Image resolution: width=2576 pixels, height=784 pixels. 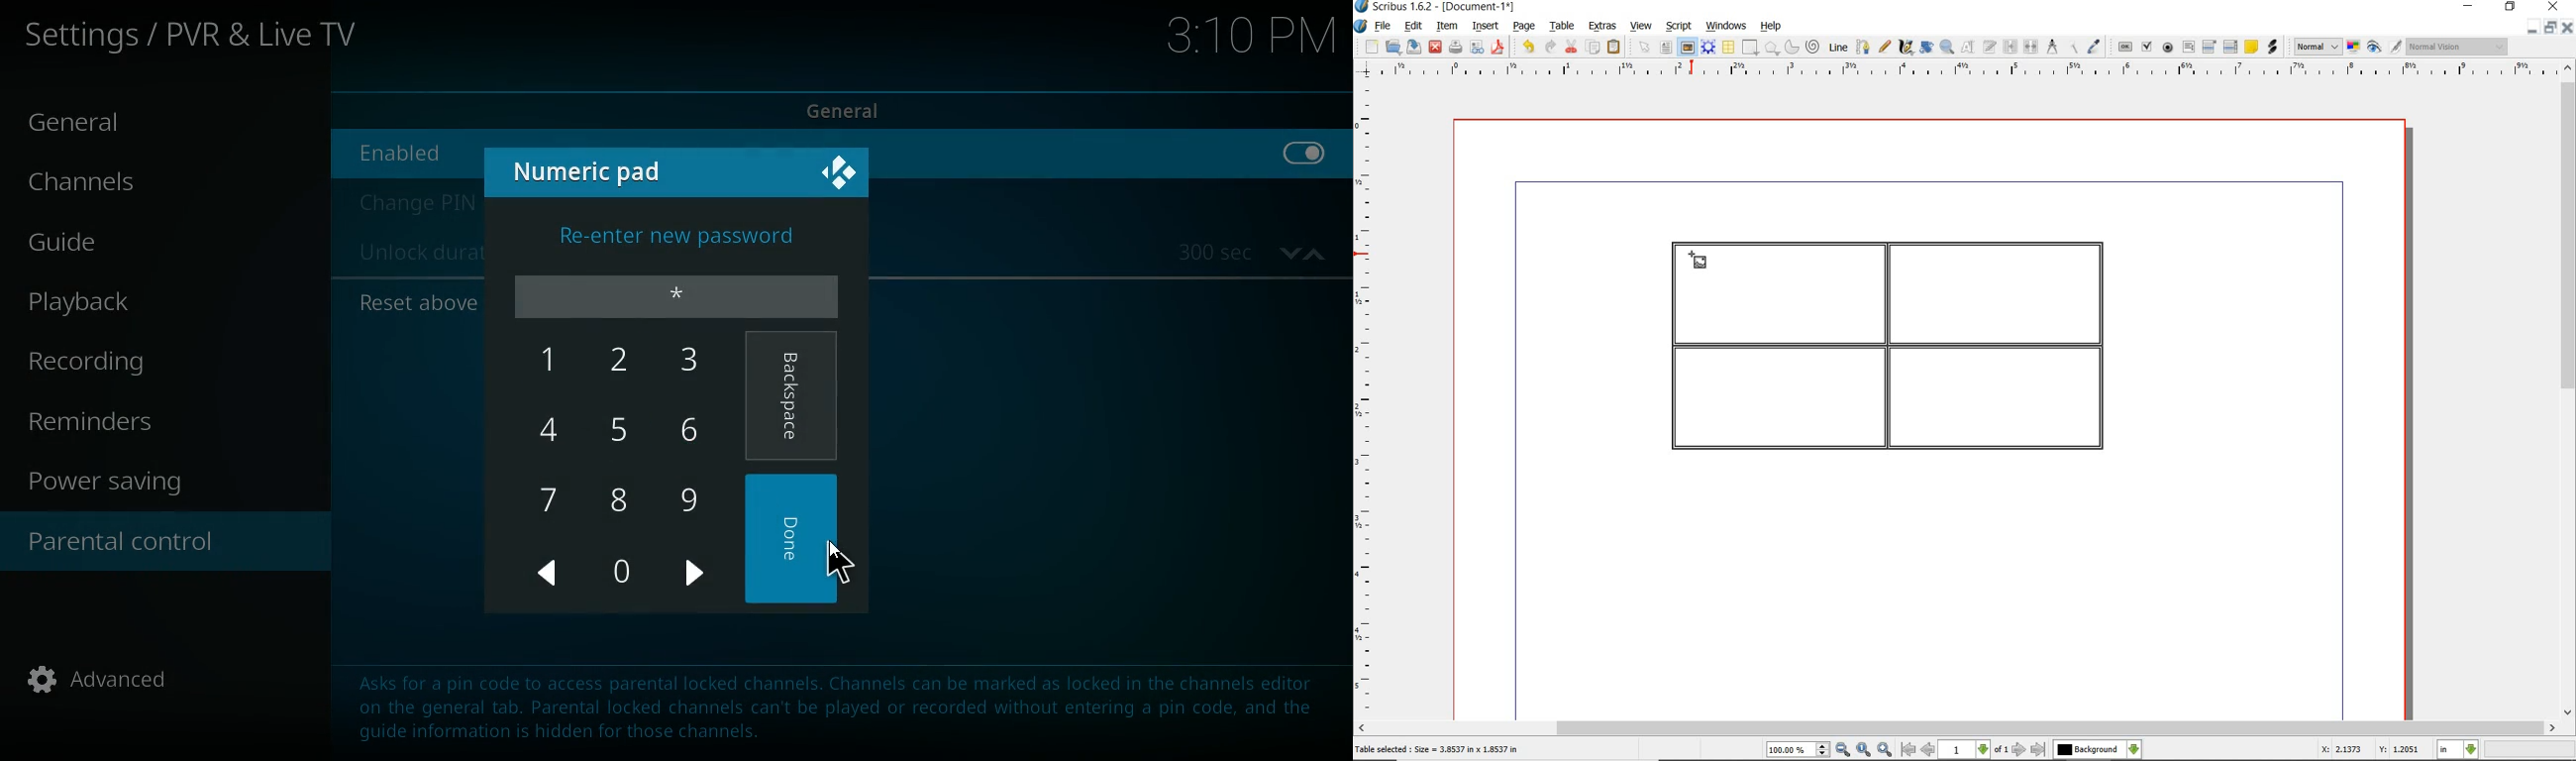 I want to click on 6, so click(x=692, y=430).